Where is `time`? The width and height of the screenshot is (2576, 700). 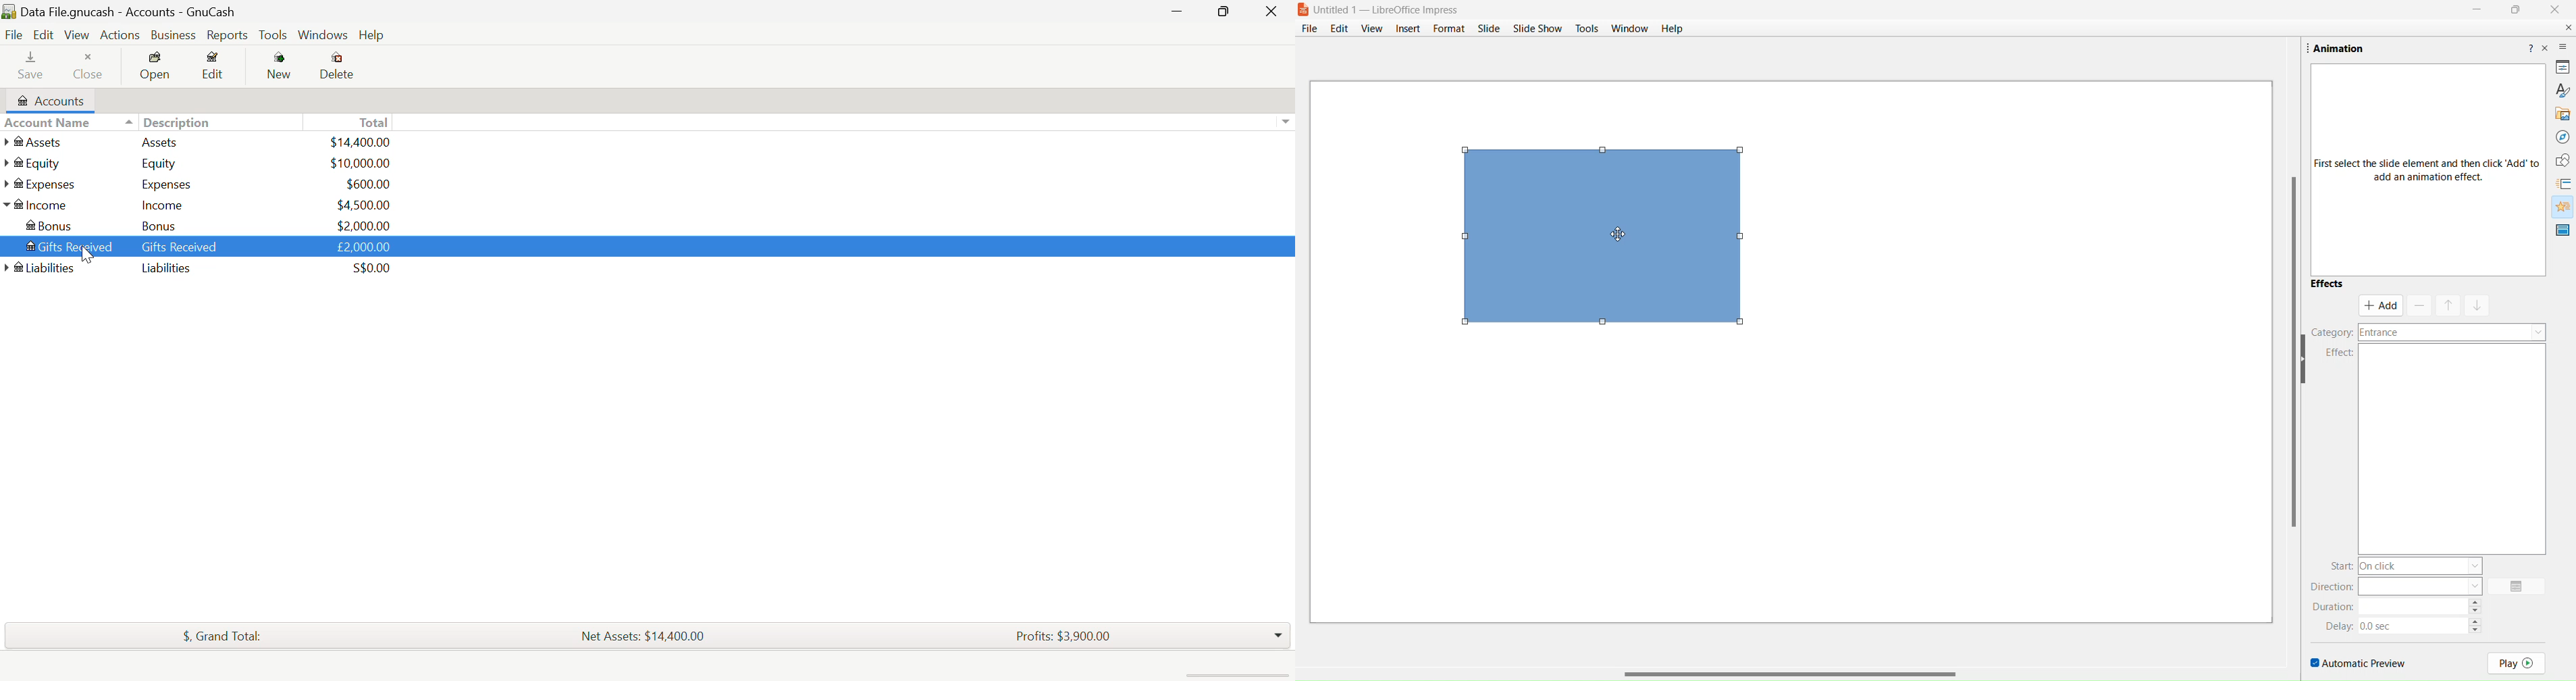 time is located at coordinates (2413, 624).